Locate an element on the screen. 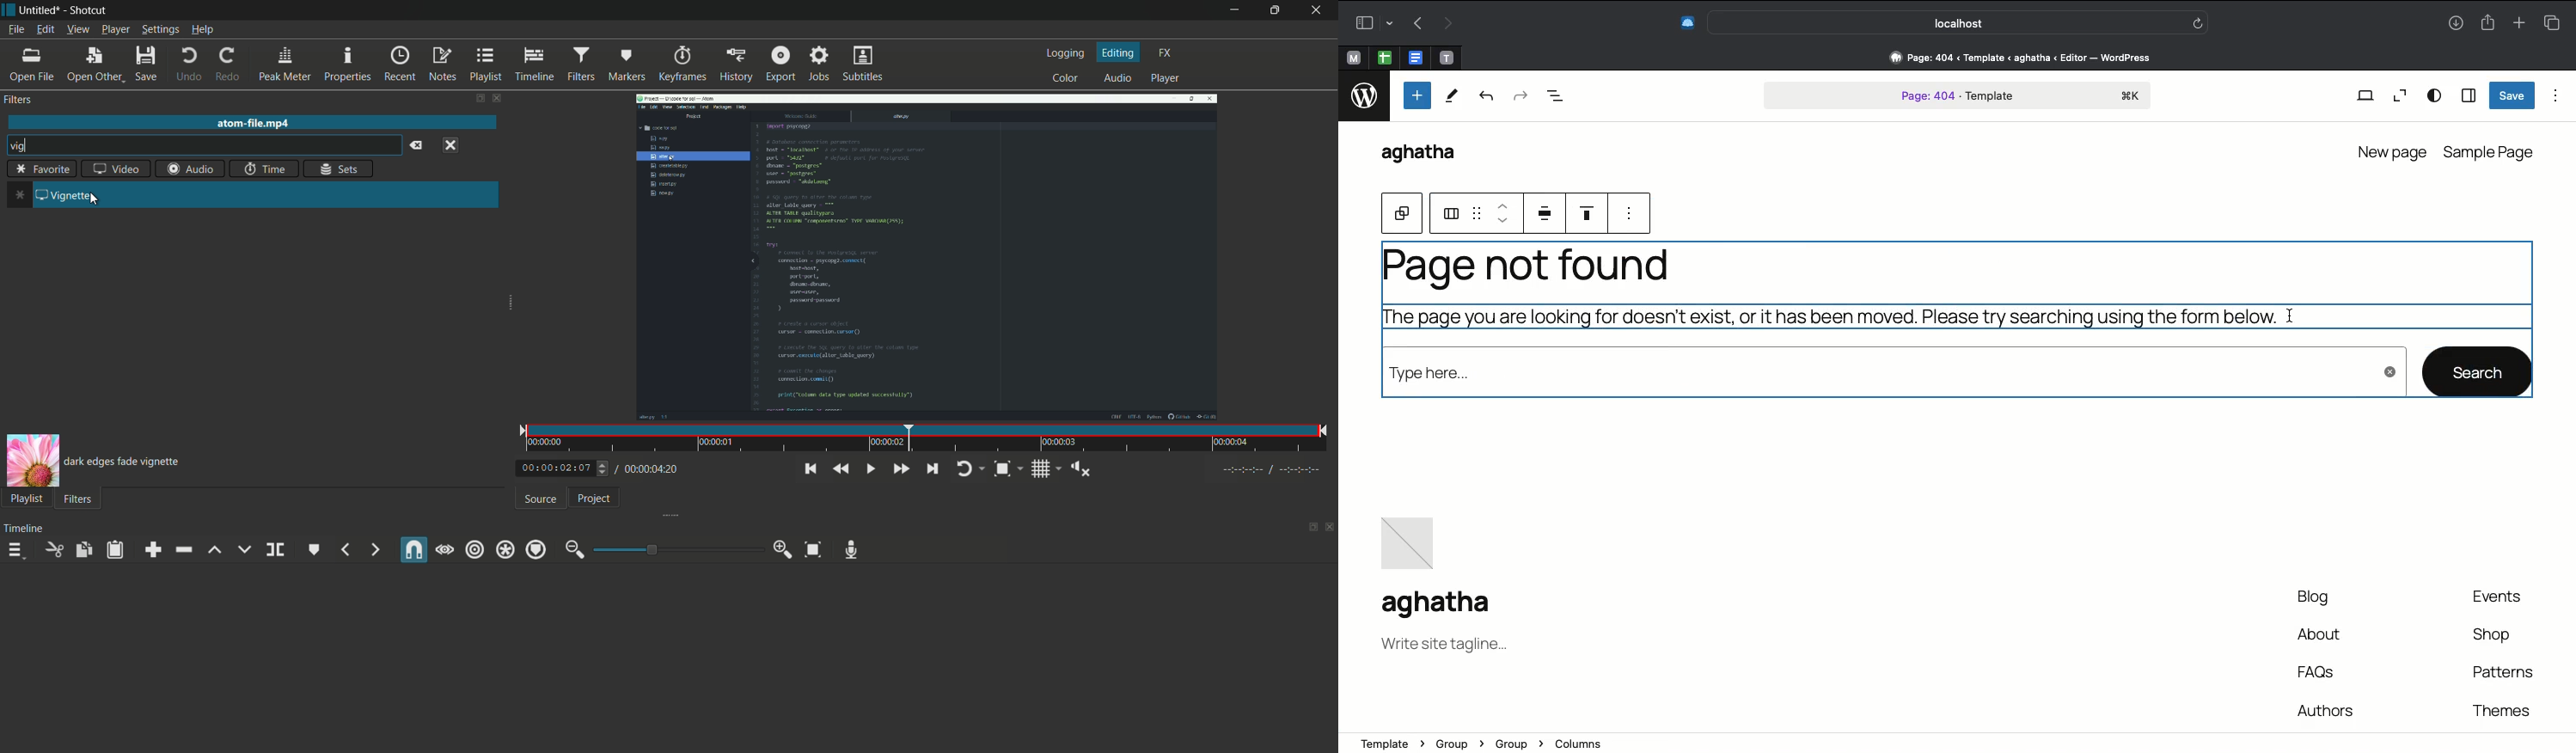  append is located at coordinates (151, 549).